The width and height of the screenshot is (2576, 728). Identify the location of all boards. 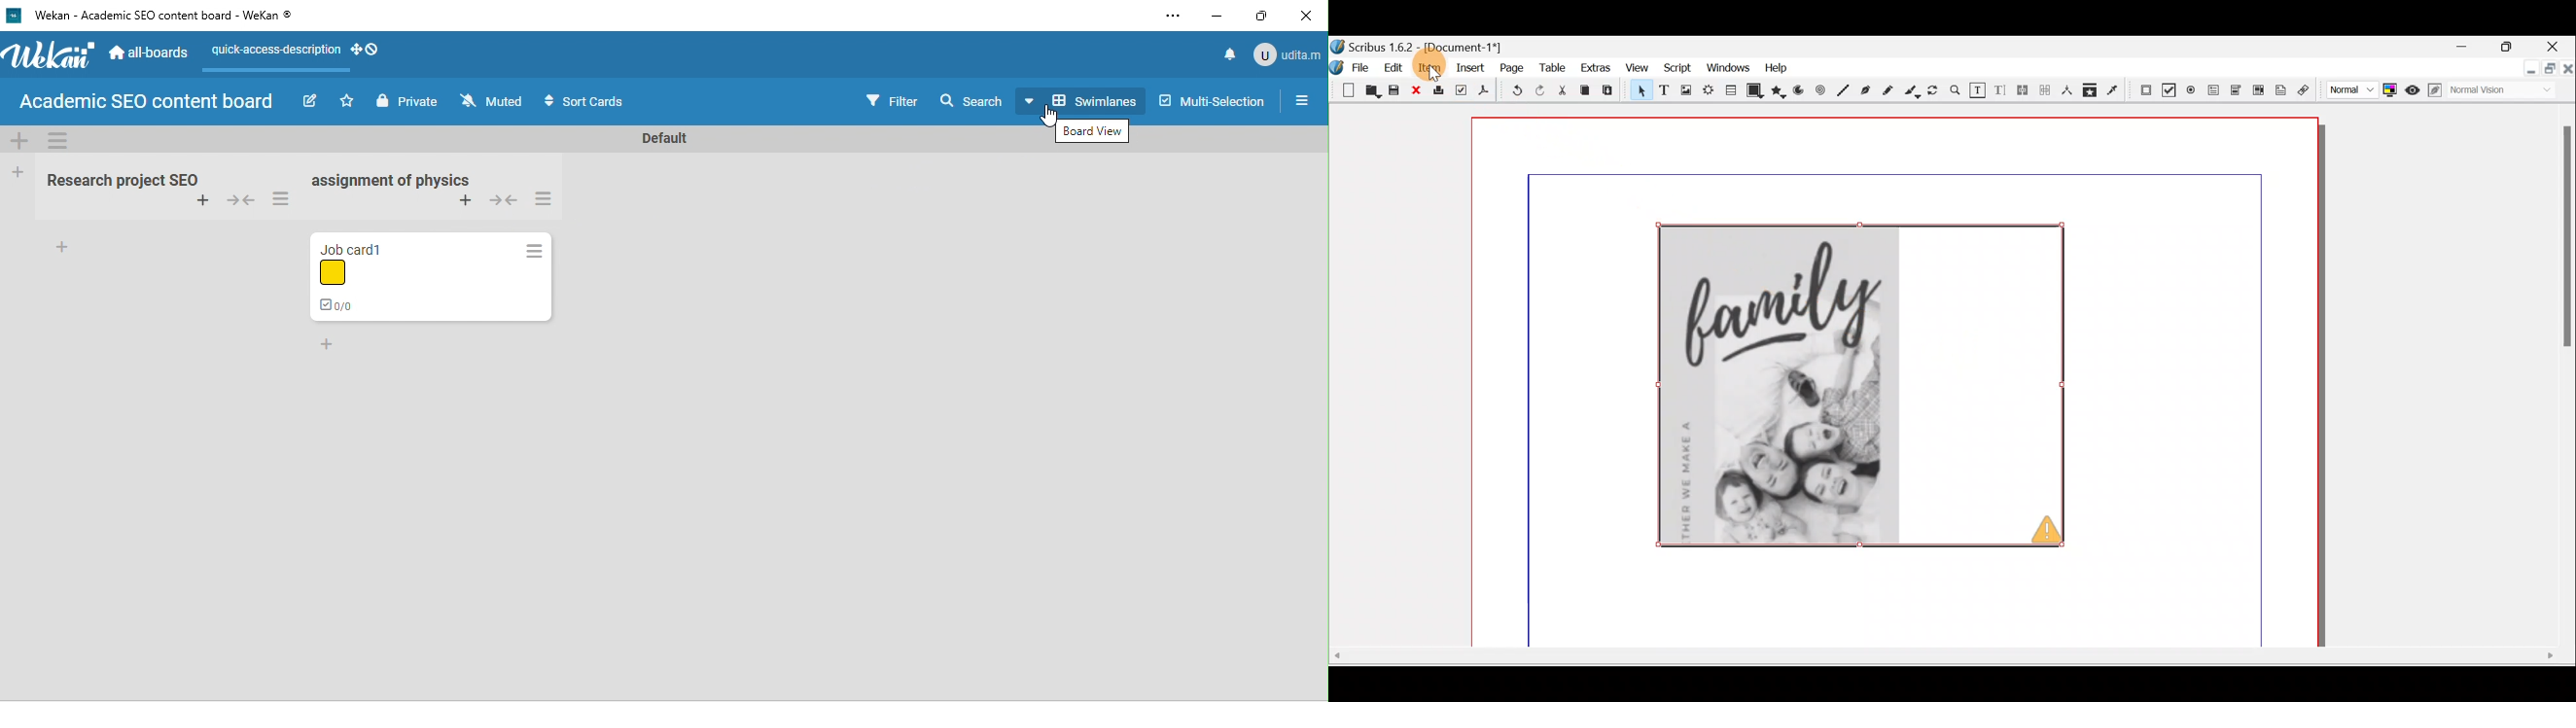
(148, 53).